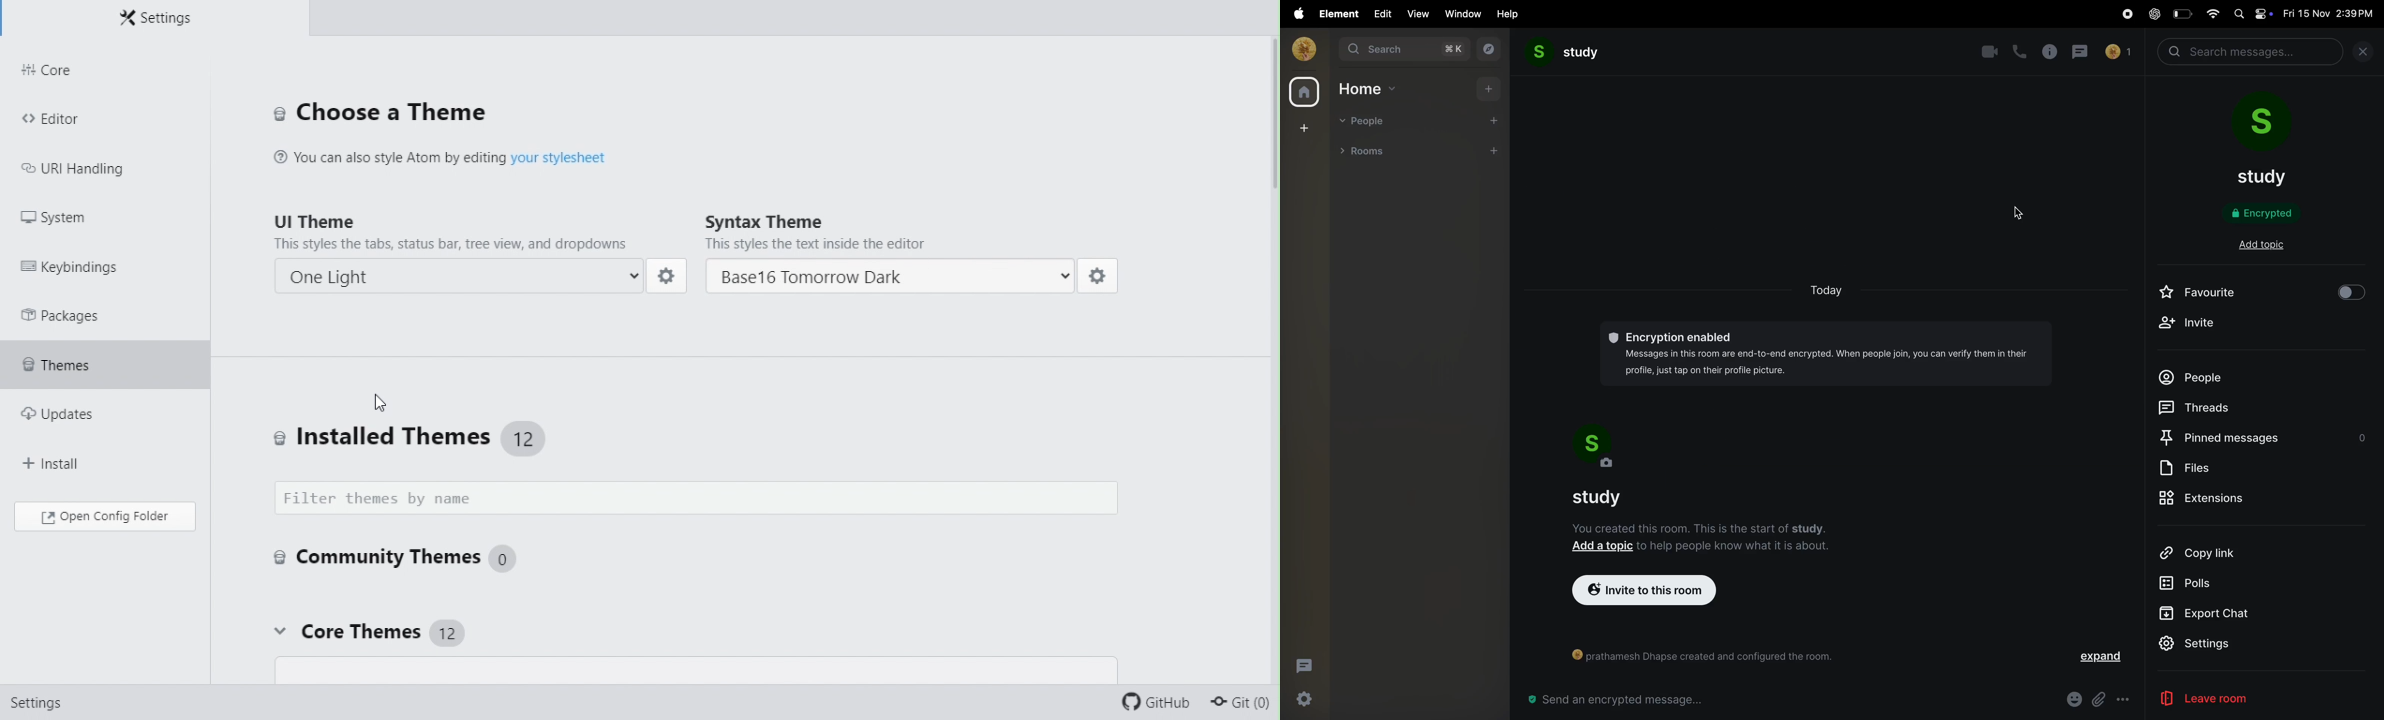 This screenshot has width=2408, height=728. I want to click on leave room, so click(2191, 699).